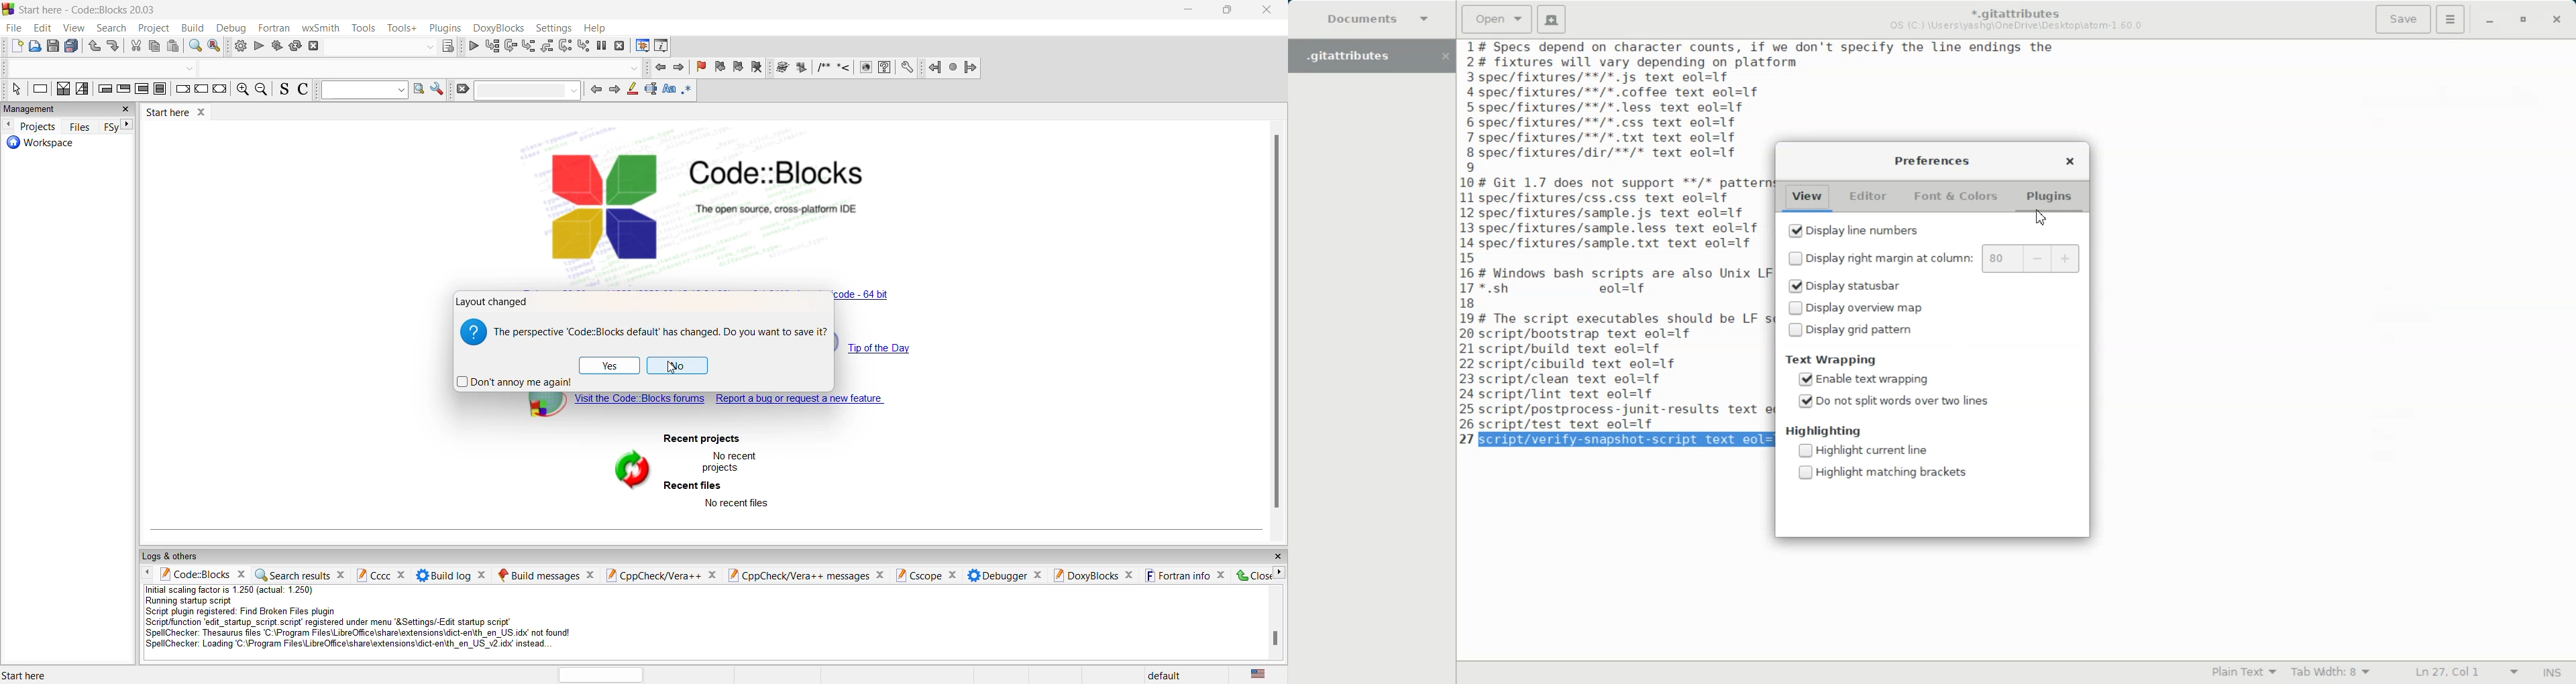 Image resolution: width=2576 pixels, height=700 pixels. I want to click on Doxyblocks, so click(498, 27).